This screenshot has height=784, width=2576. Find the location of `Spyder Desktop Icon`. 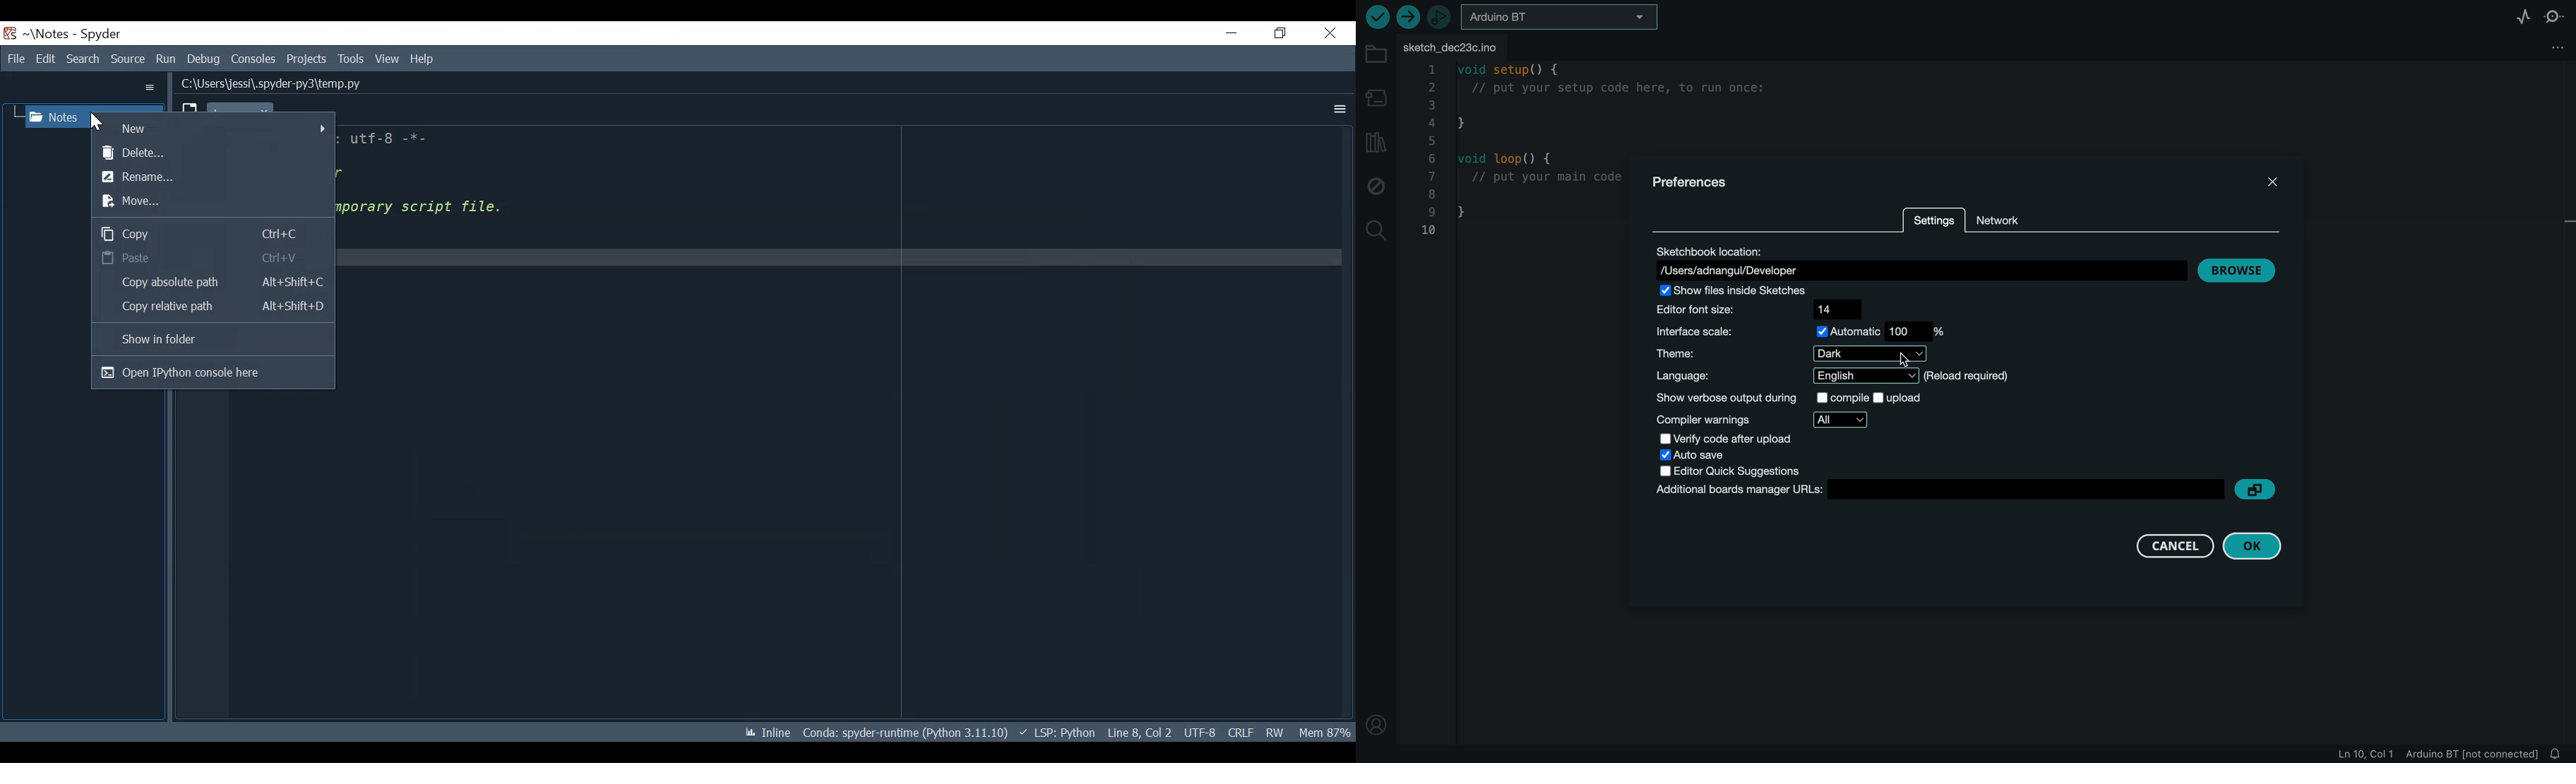

Spyder Desktop Icon is located at coordinates (10, 32).